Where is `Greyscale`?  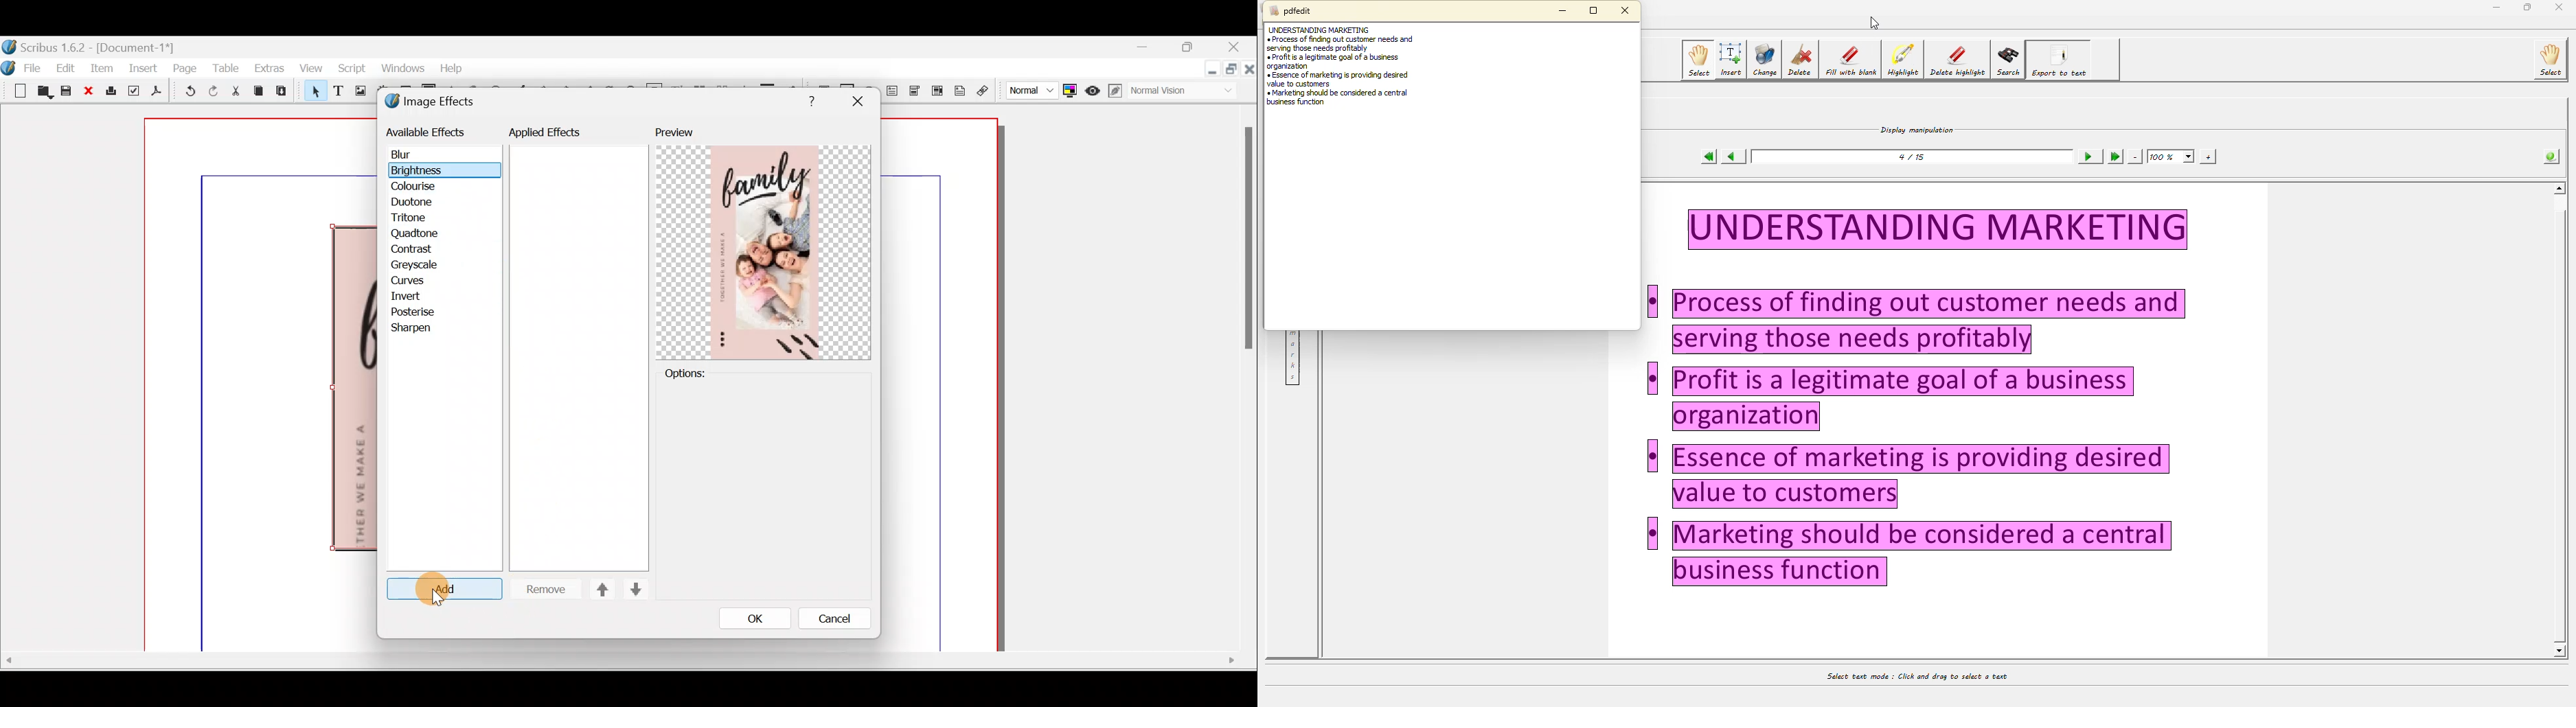
Greyscale is located at coordinates (419, 266).